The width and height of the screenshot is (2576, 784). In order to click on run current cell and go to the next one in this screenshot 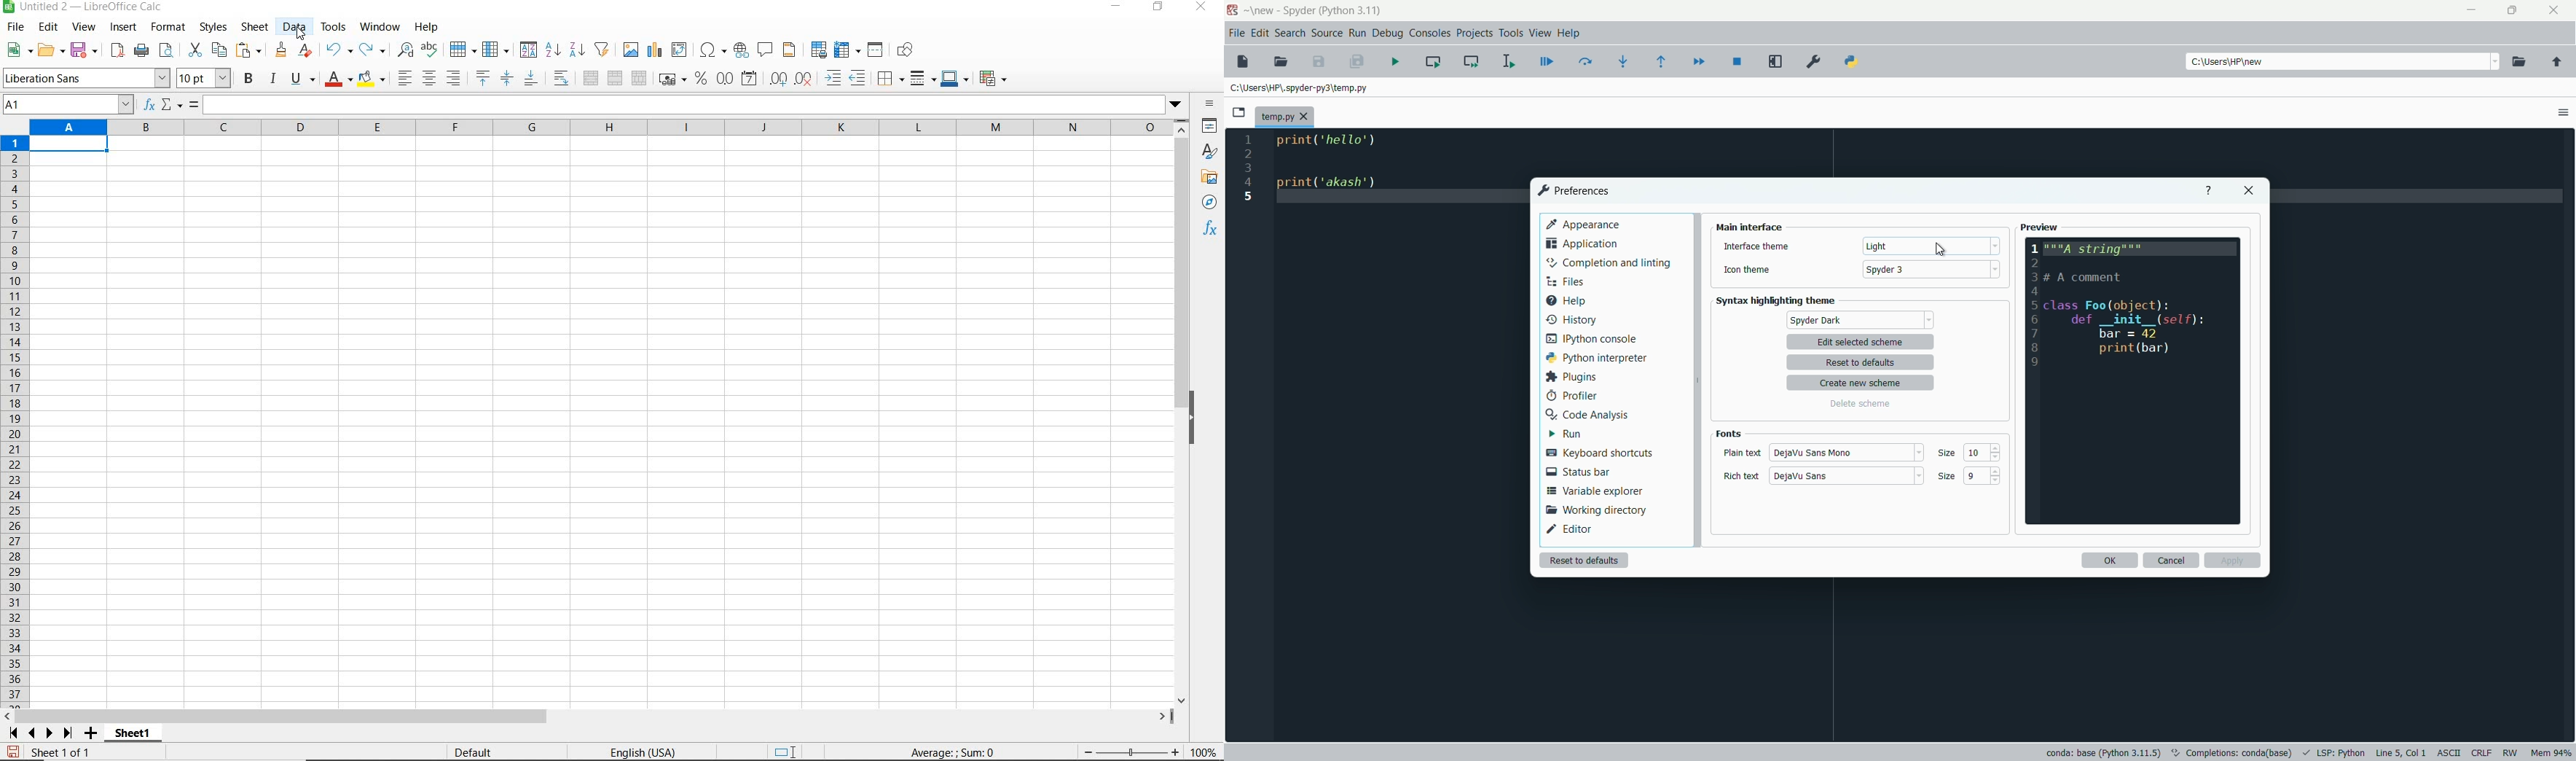, I will do `click(1470, 61)`.